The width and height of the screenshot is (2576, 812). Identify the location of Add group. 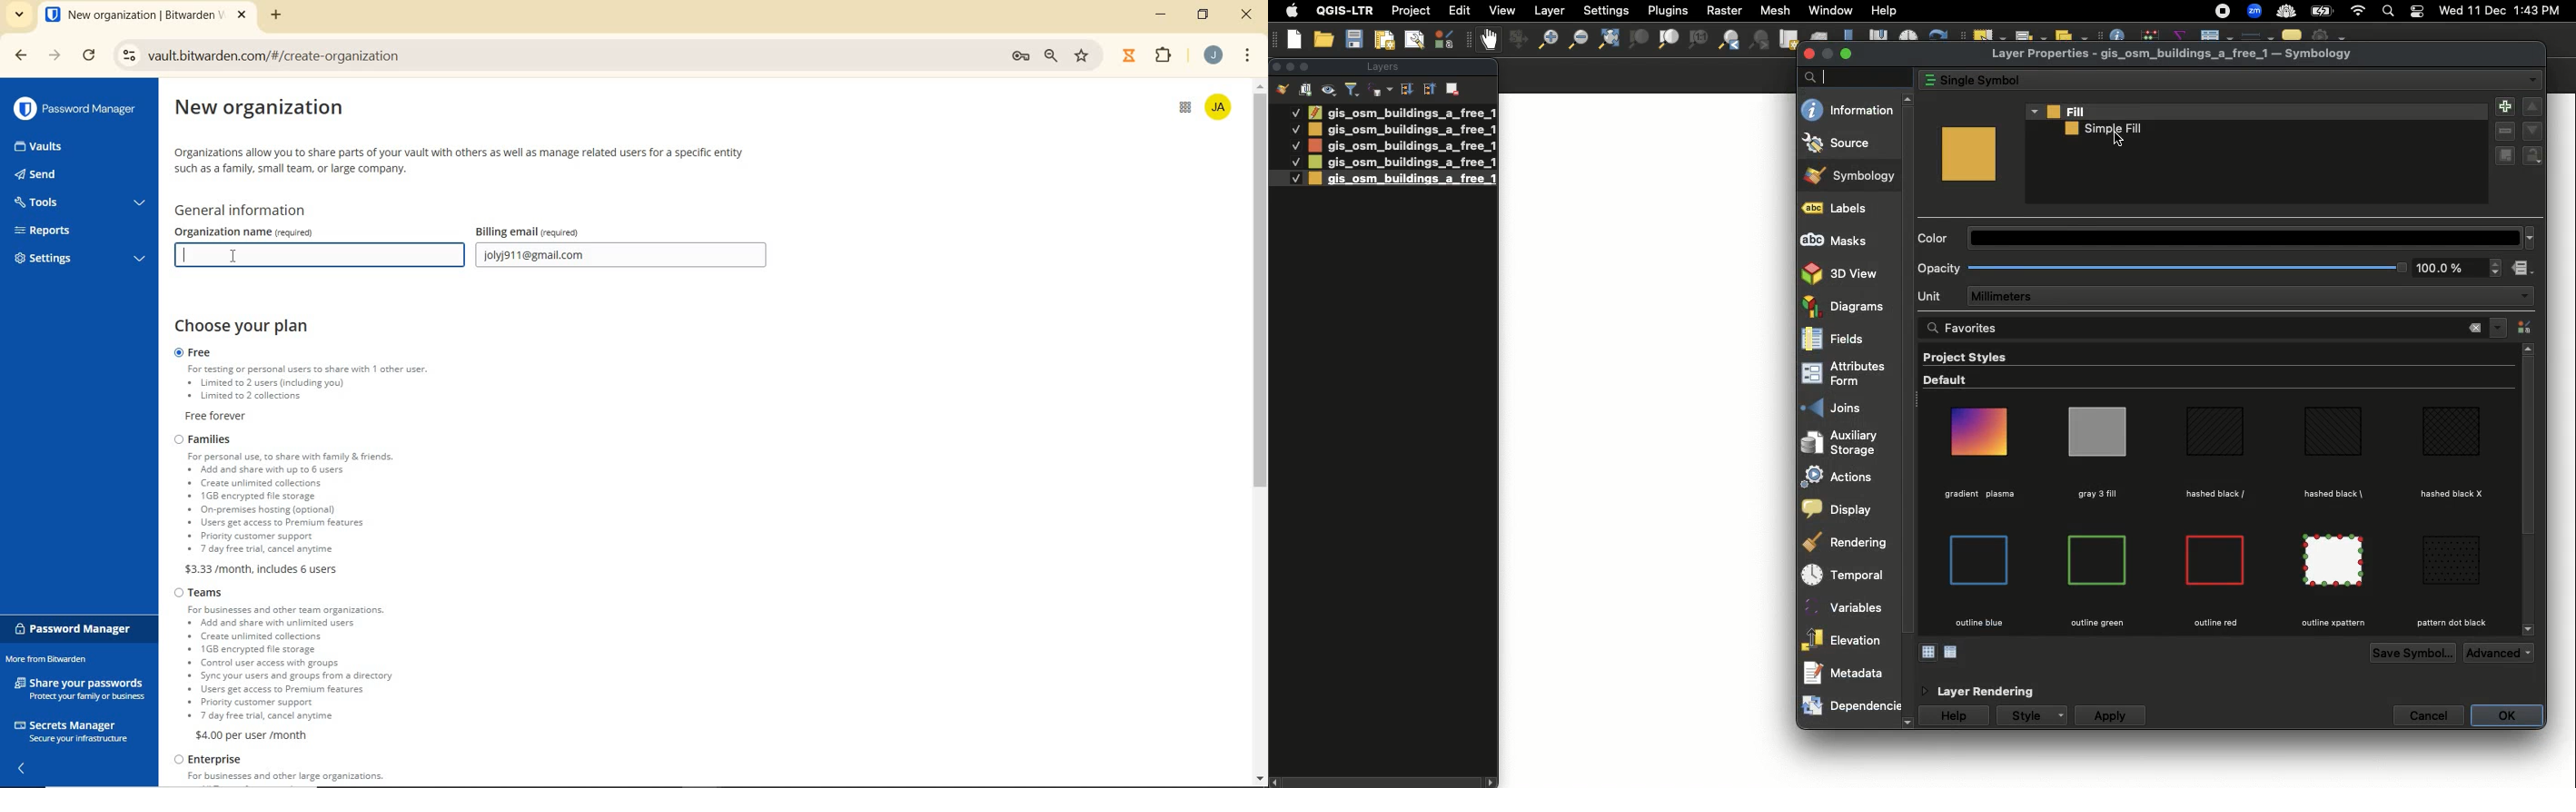
(1306, 89).